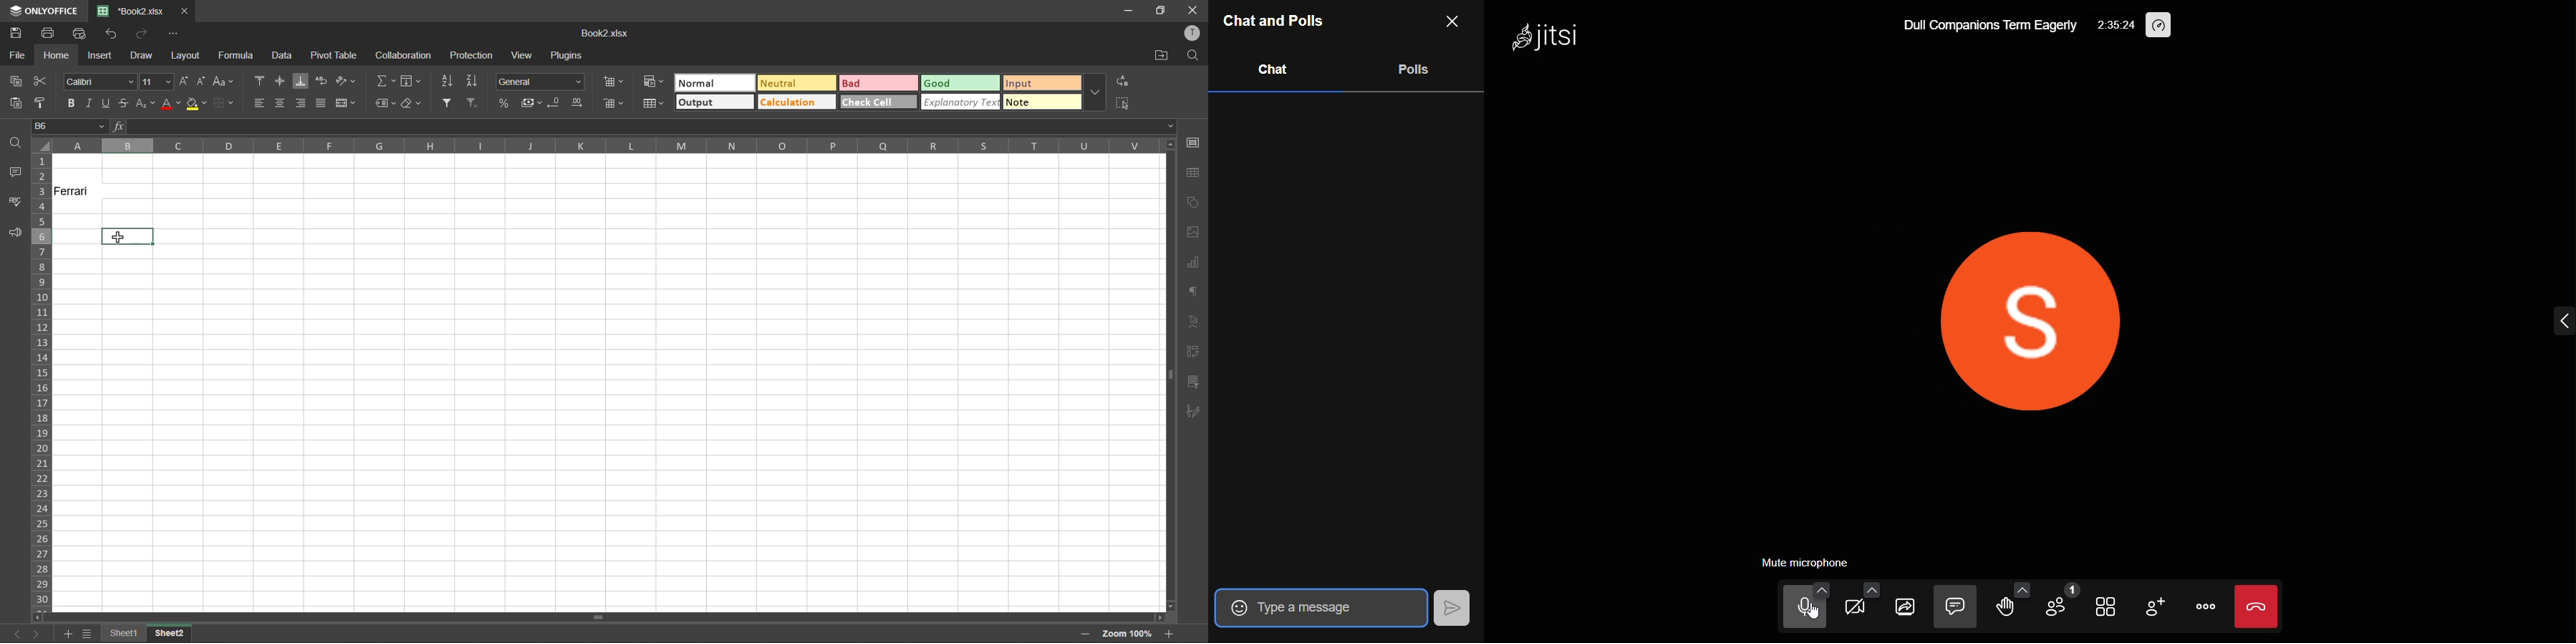  I want to click on maximize, so click(1161, 11).